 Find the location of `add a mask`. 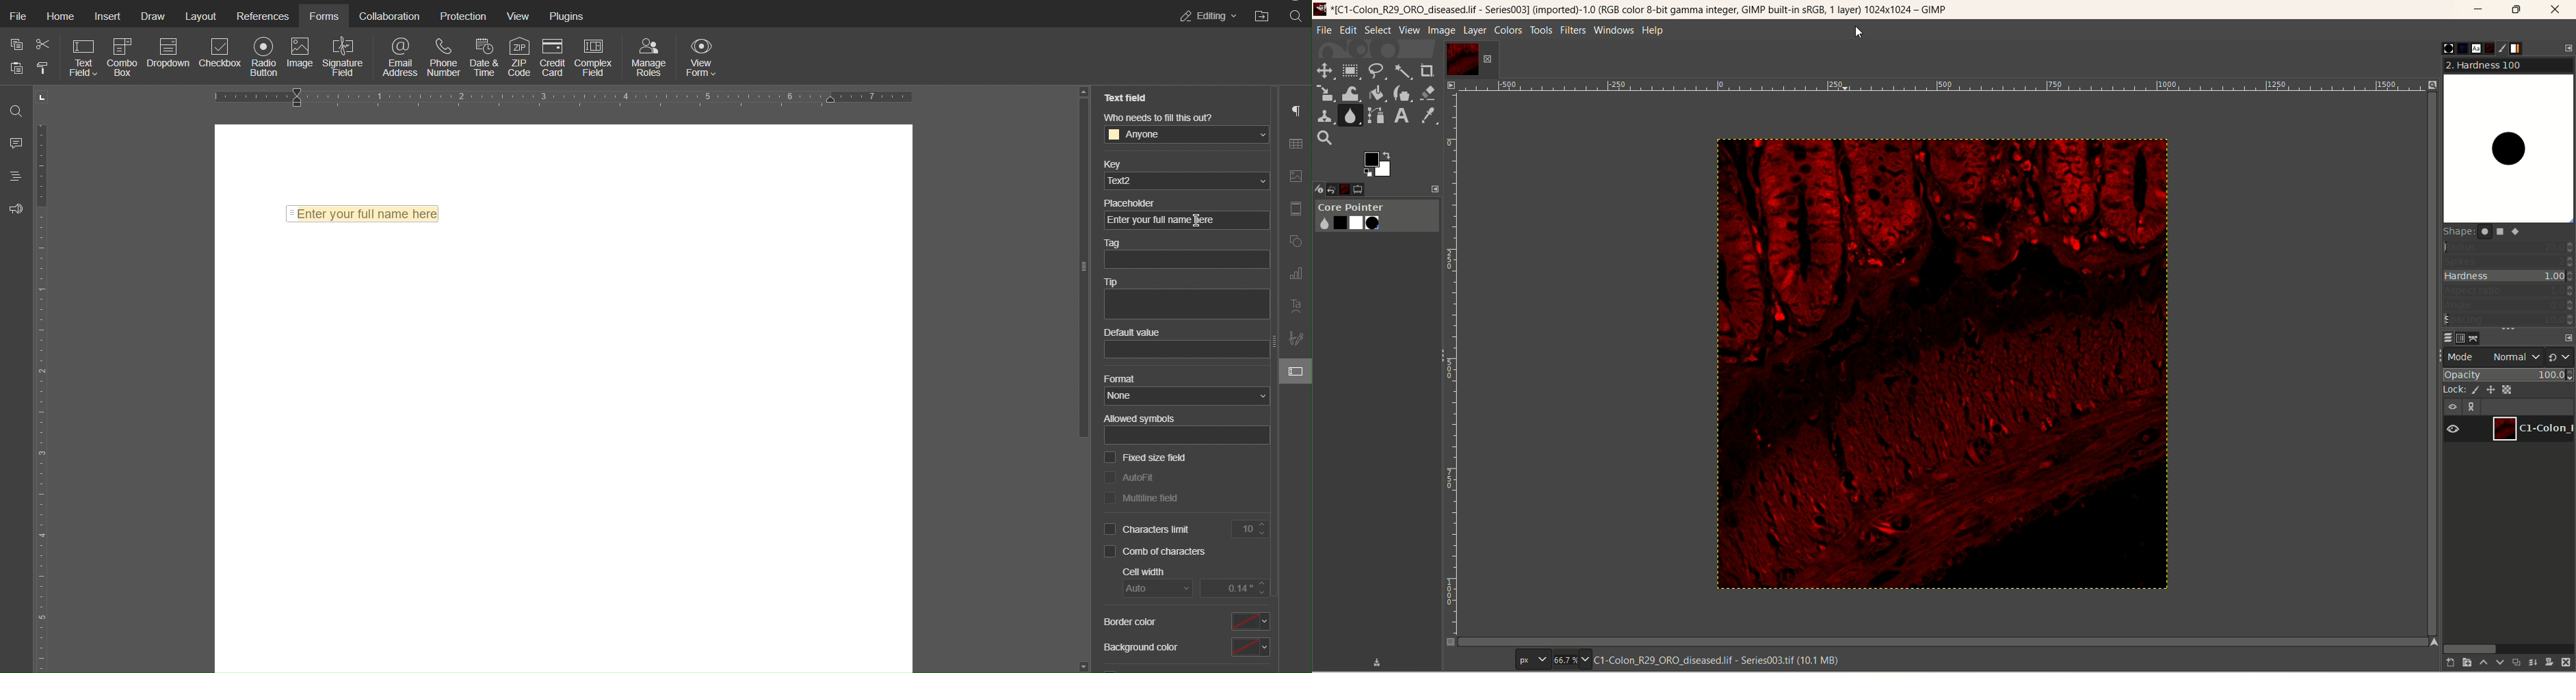

add a mask is located at coordinates (2550, 661).